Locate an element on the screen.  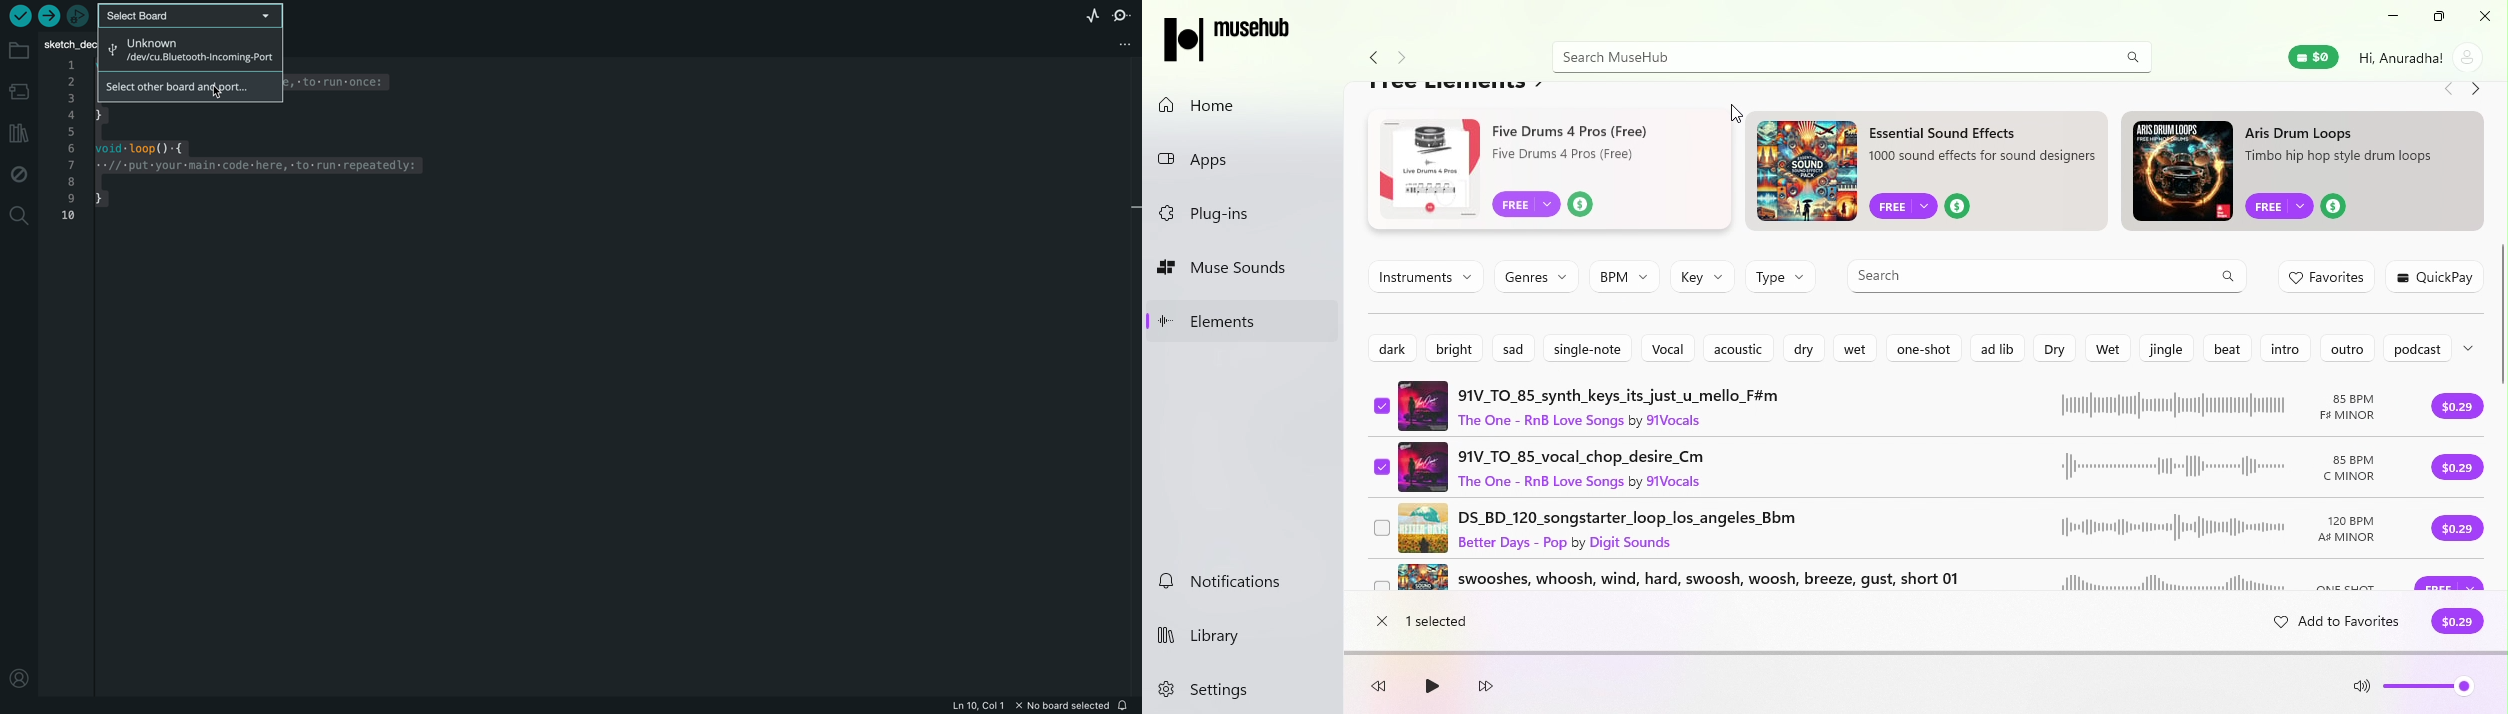
play is located at coordinates (1430, 688).